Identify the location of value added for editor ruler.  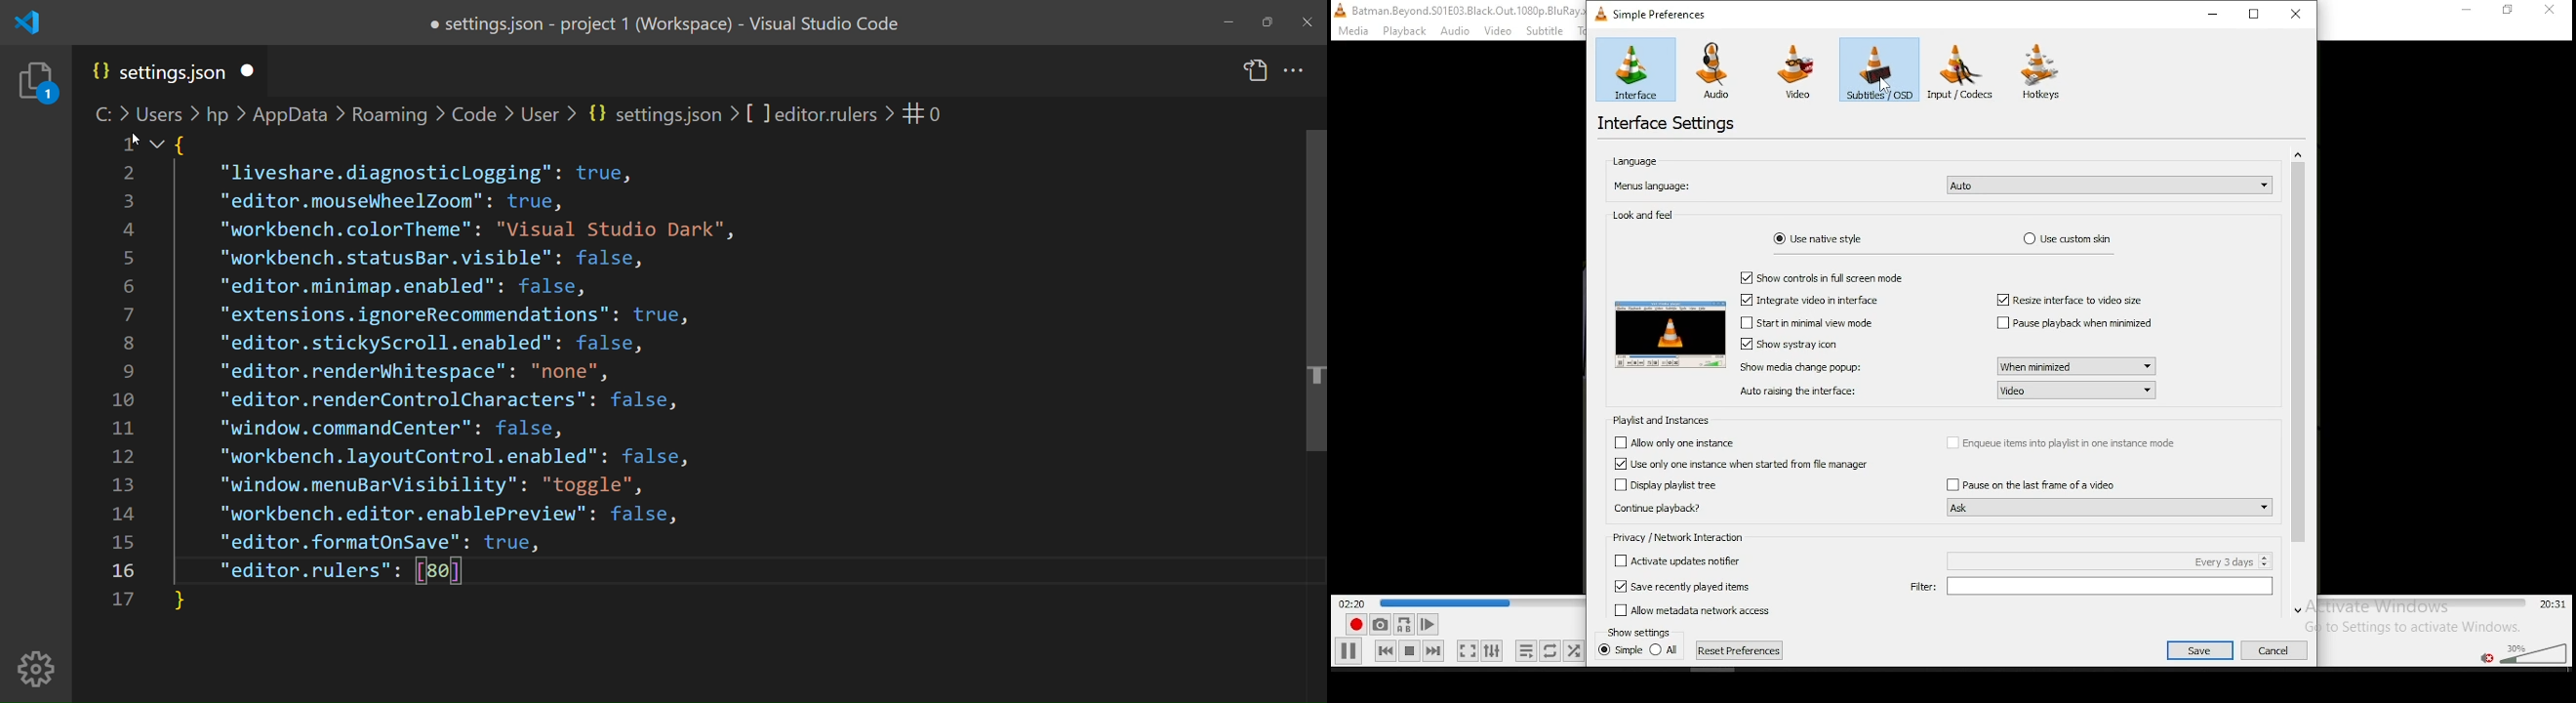
(438, 571).